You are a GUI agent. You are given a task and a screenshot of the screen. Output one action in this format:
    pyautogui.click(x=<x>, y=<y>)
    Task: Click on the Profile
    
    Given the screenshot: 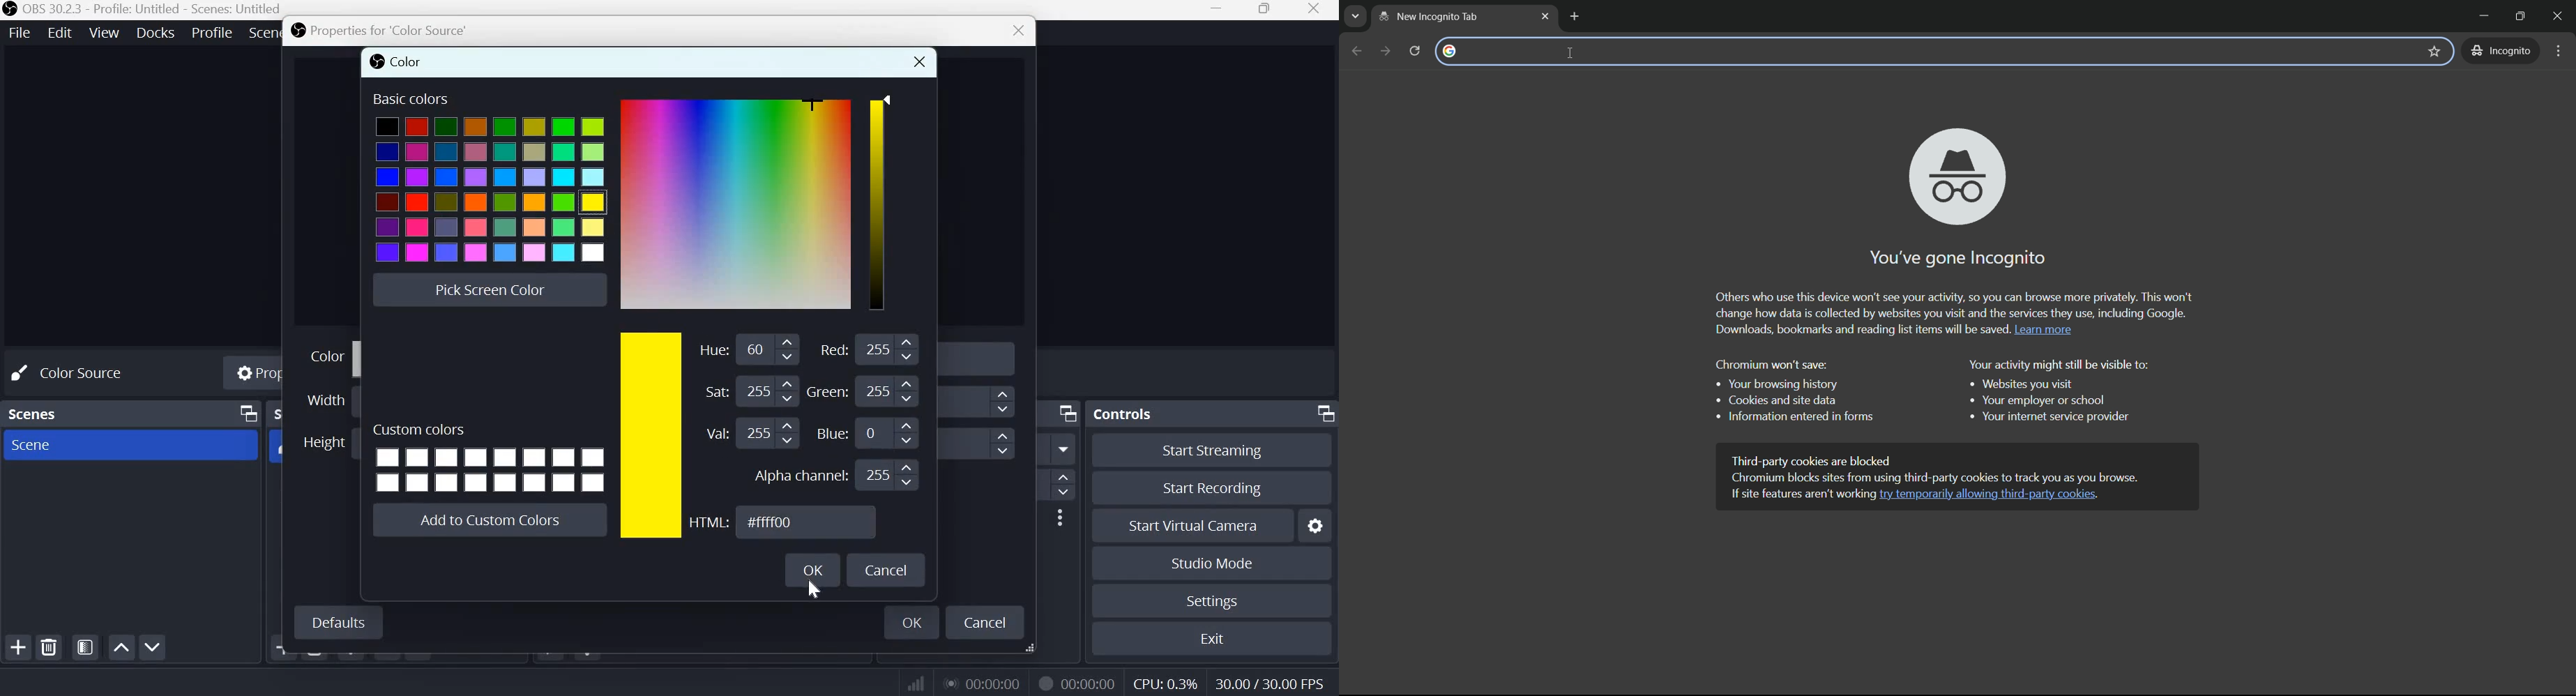 What is the action you would take?
    pyautogui.click(x=211, y=32)
    